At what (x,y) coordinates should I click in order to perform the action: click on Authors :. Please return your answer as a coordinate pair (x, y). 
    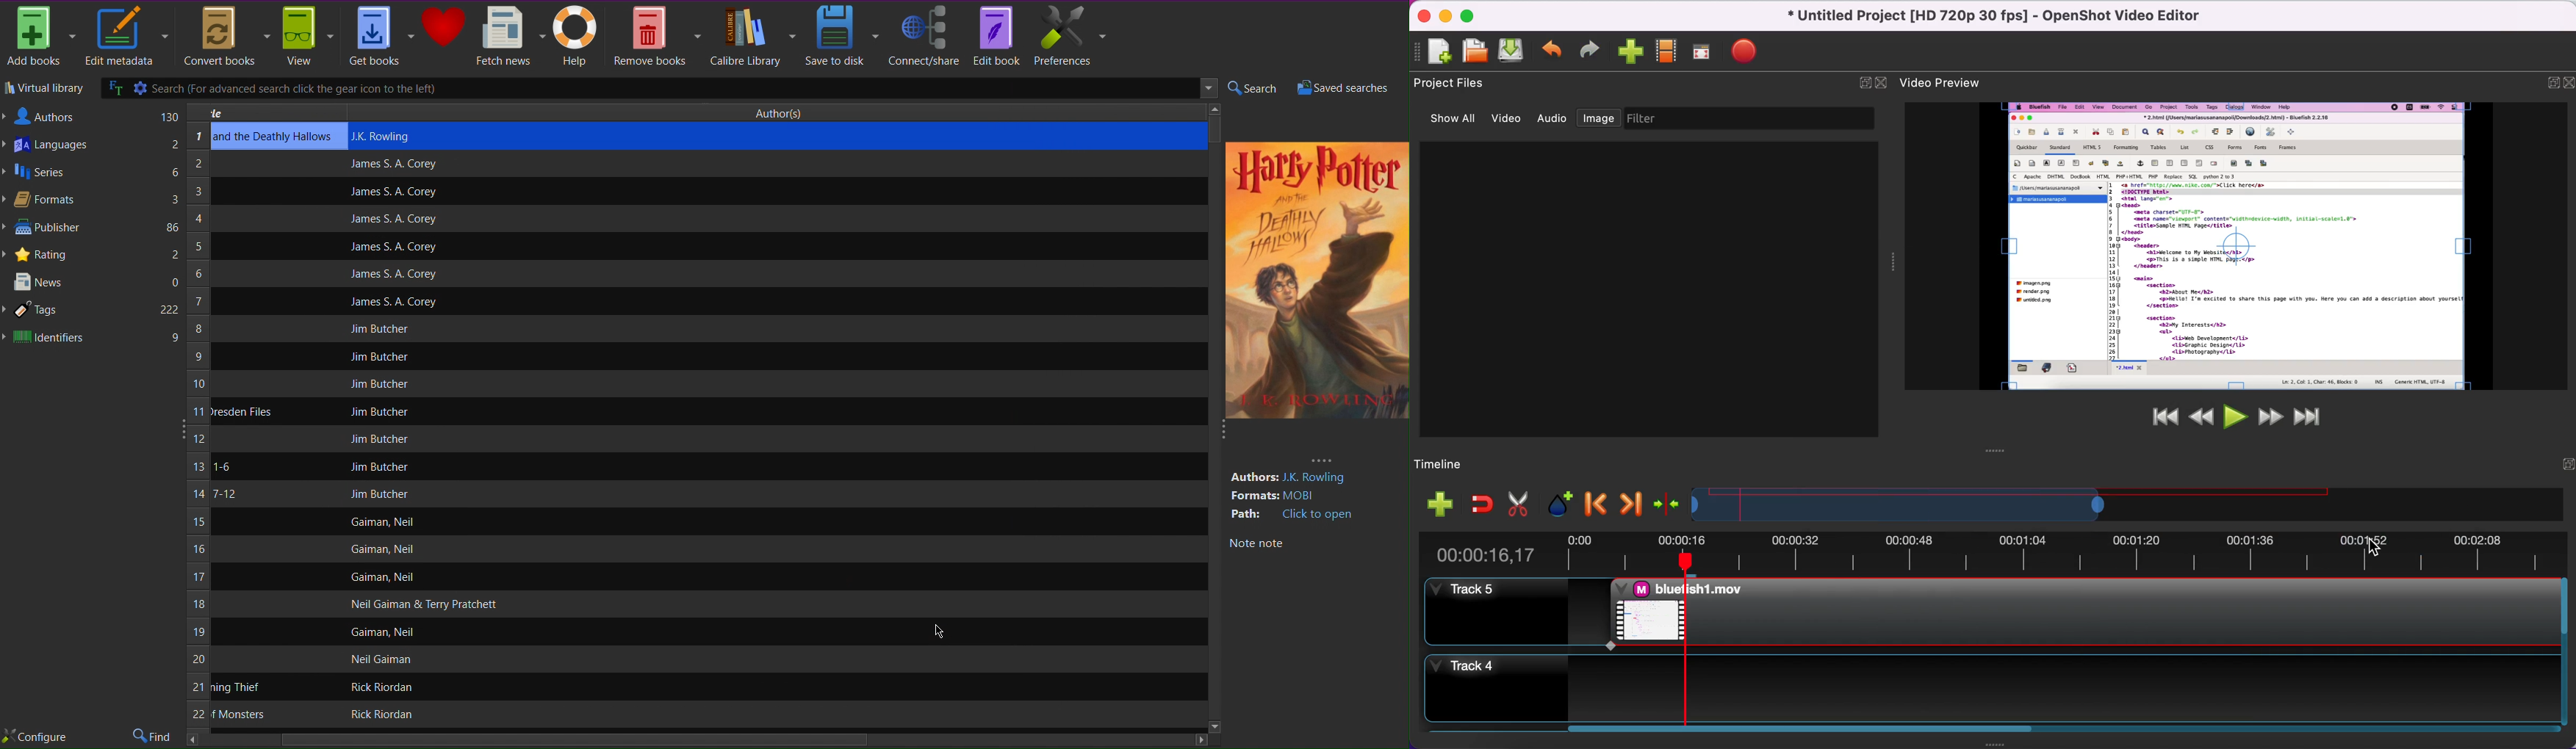
    Looking at the image, I should click on (1253, 477).